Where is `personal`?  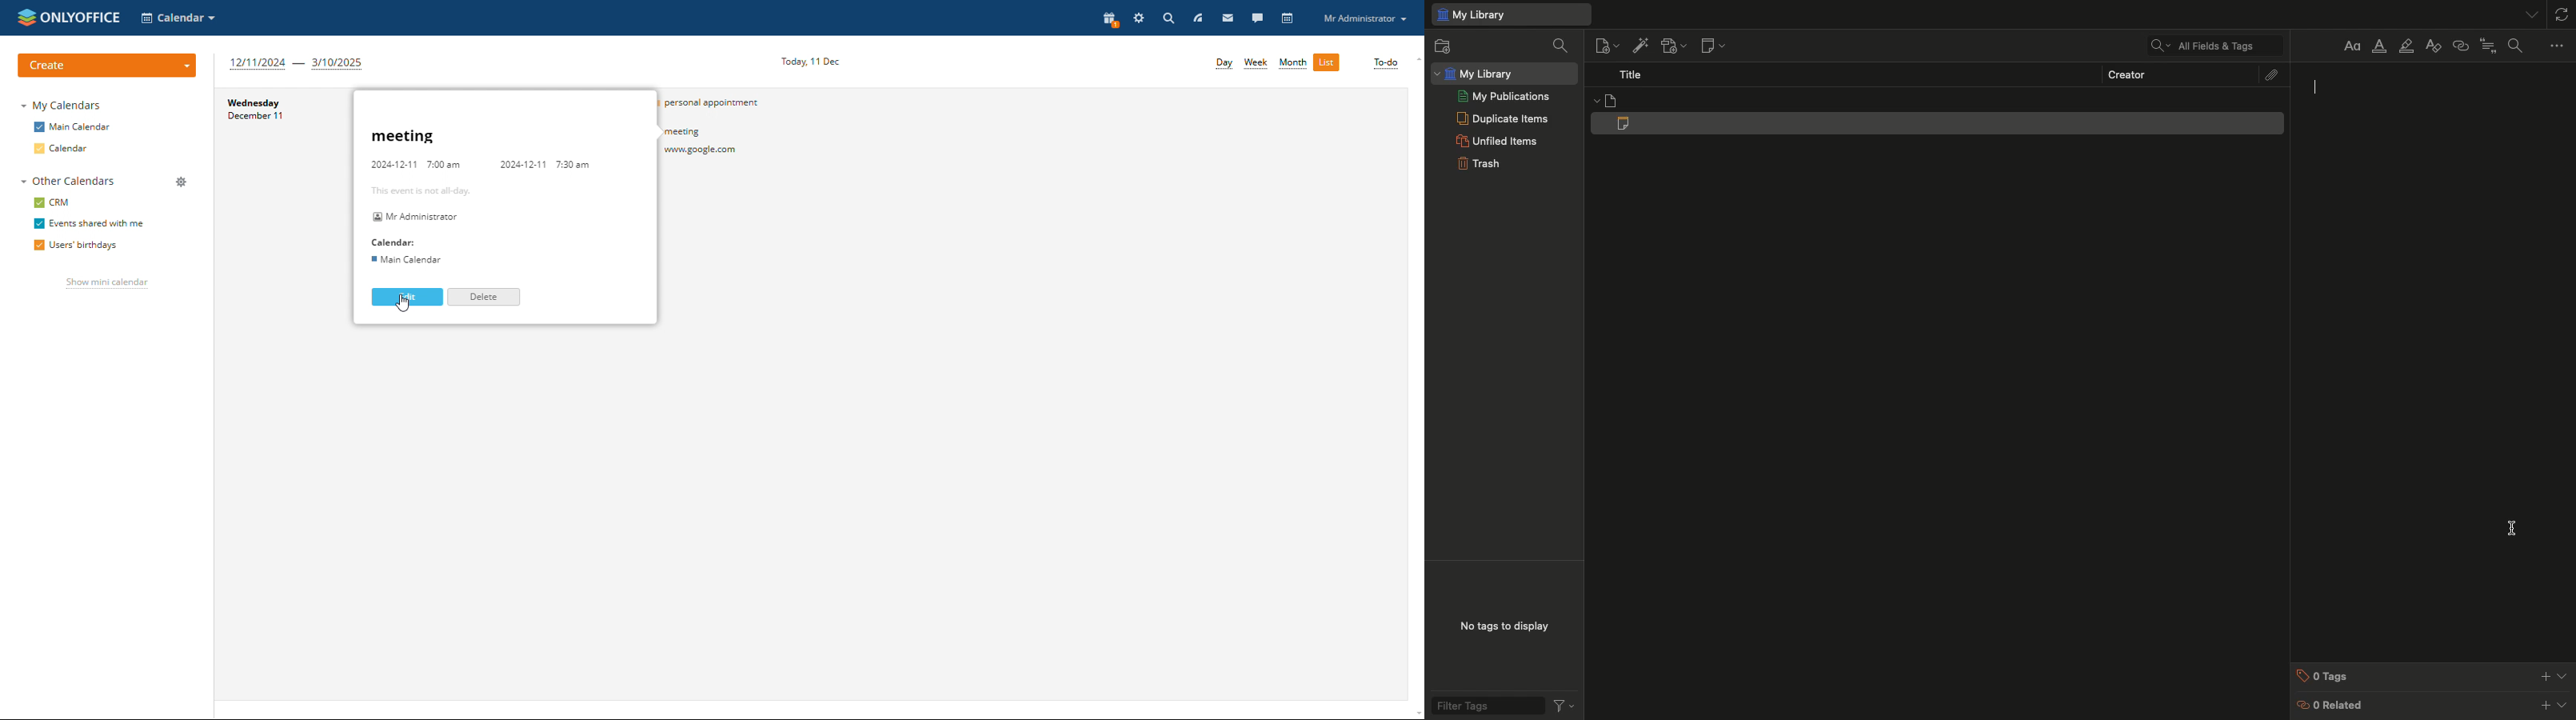
personal is located at coordinates (726, 102).